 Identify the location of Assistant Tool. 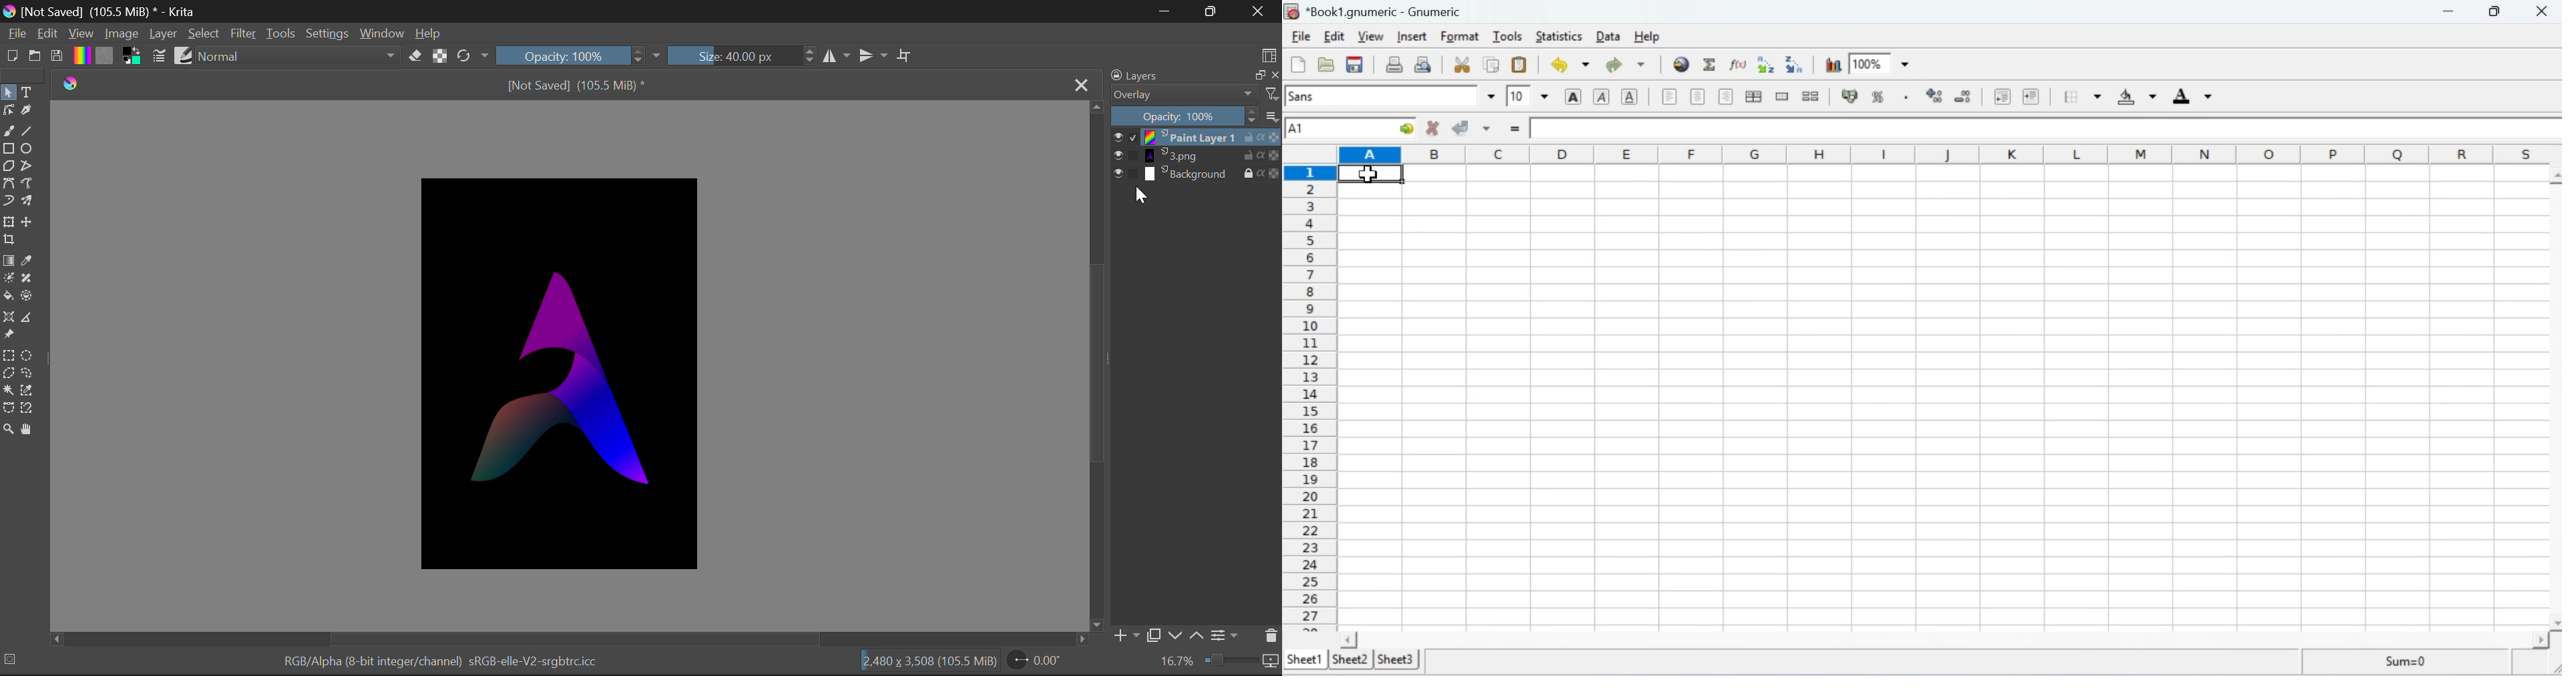
(11, 317).